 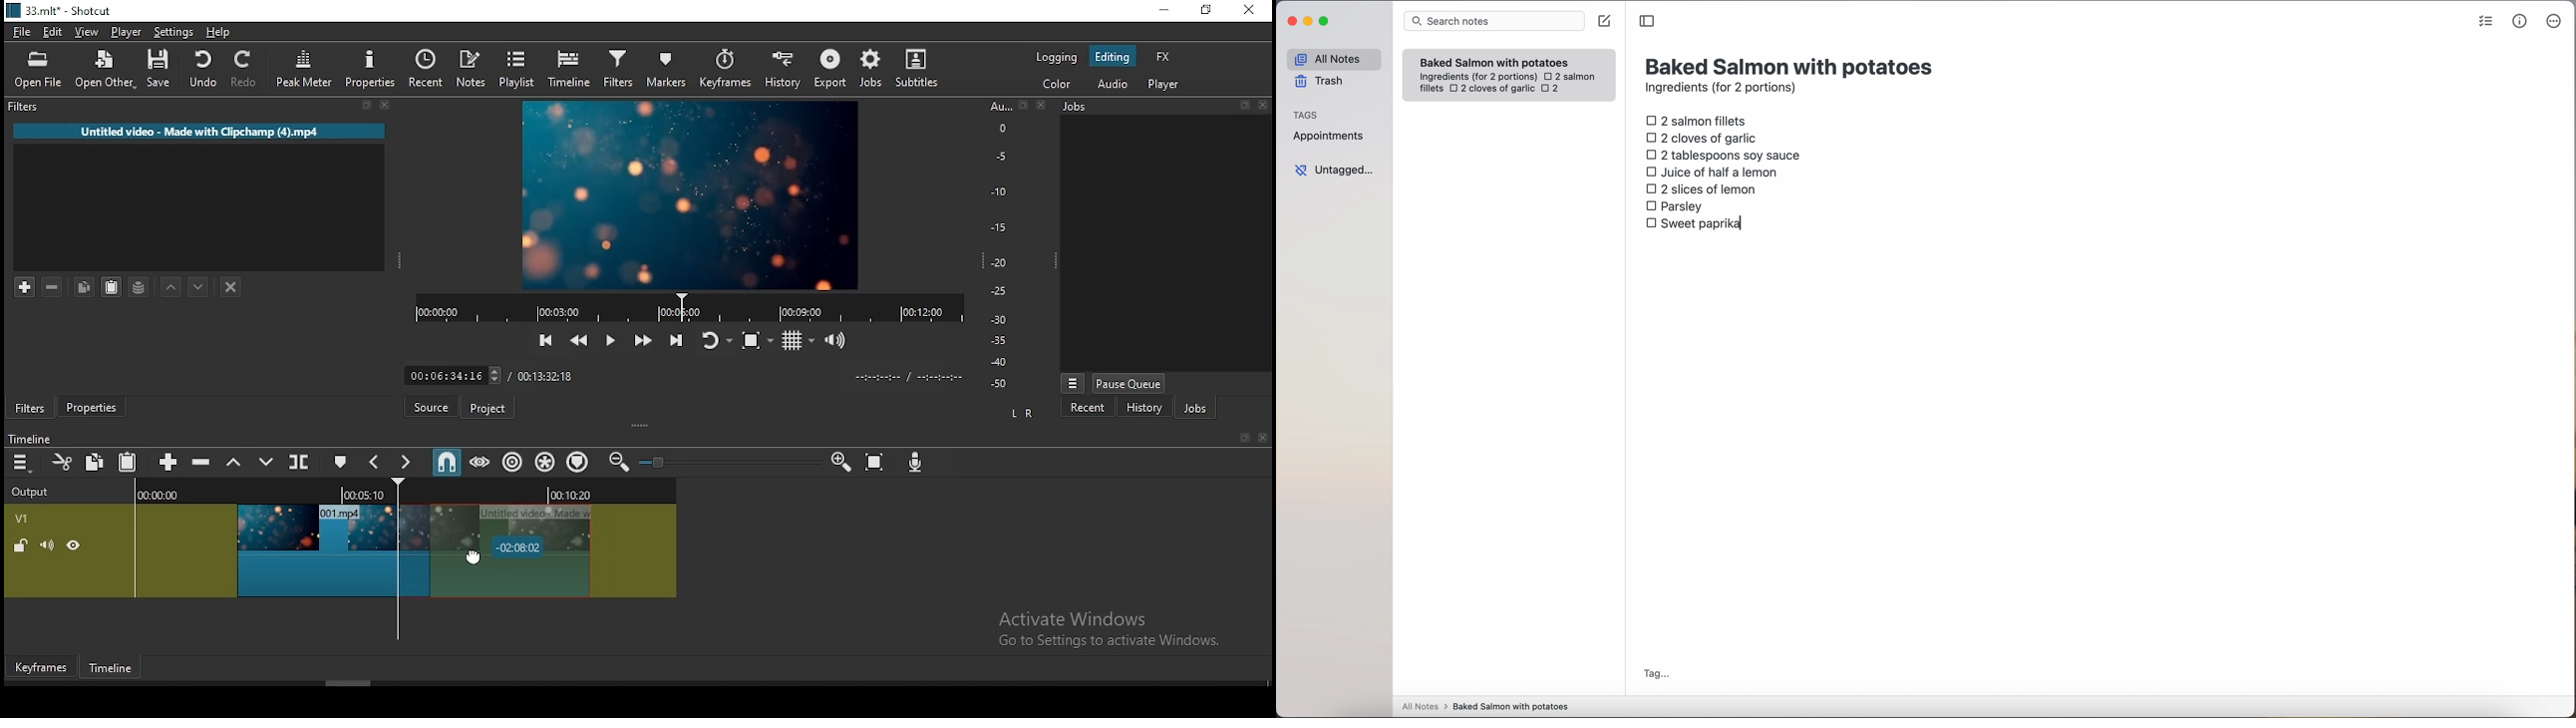 What do you see at coordinates (569, 70) in the screenshot?
I see `timeline` at bounding box center [569, 70].